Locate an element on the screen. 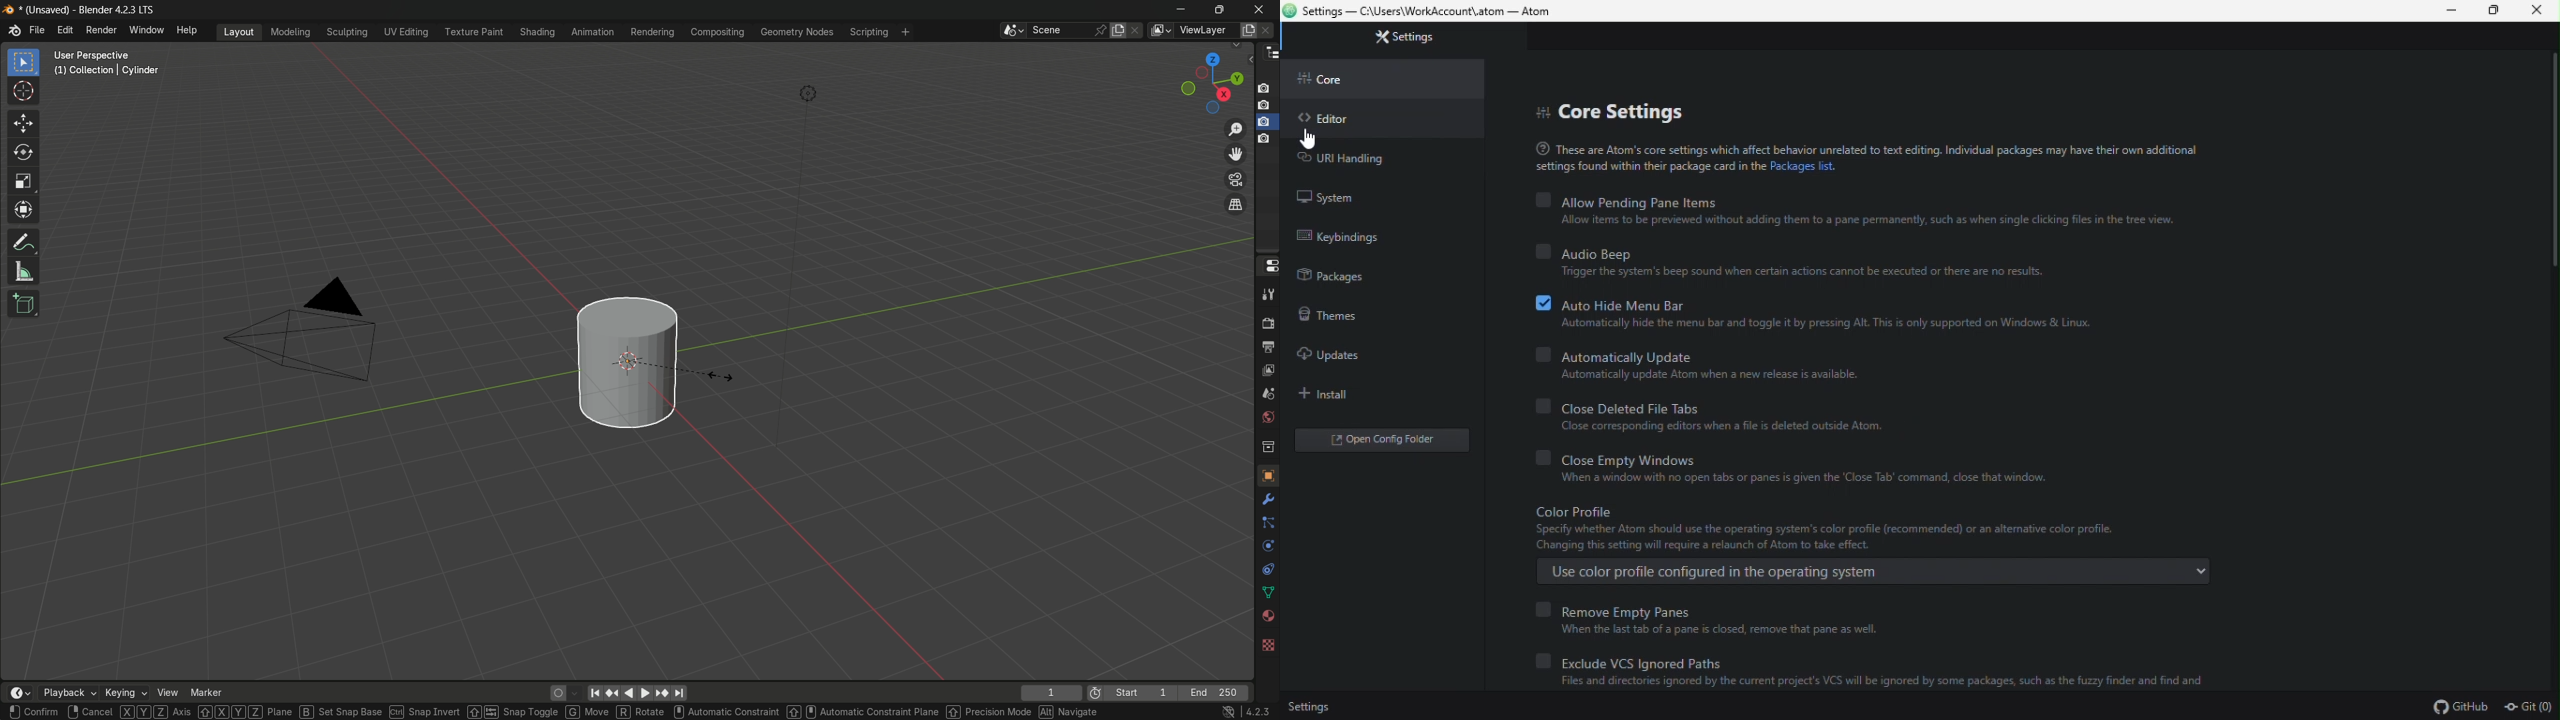 This screenshot has width=2576, height=728. (© These are Atom's core settings which affect behavior unrelated to text editing. Individual packages may have their own additional settings found within their package card in the Packages list is located at coordinates (1856, 157).